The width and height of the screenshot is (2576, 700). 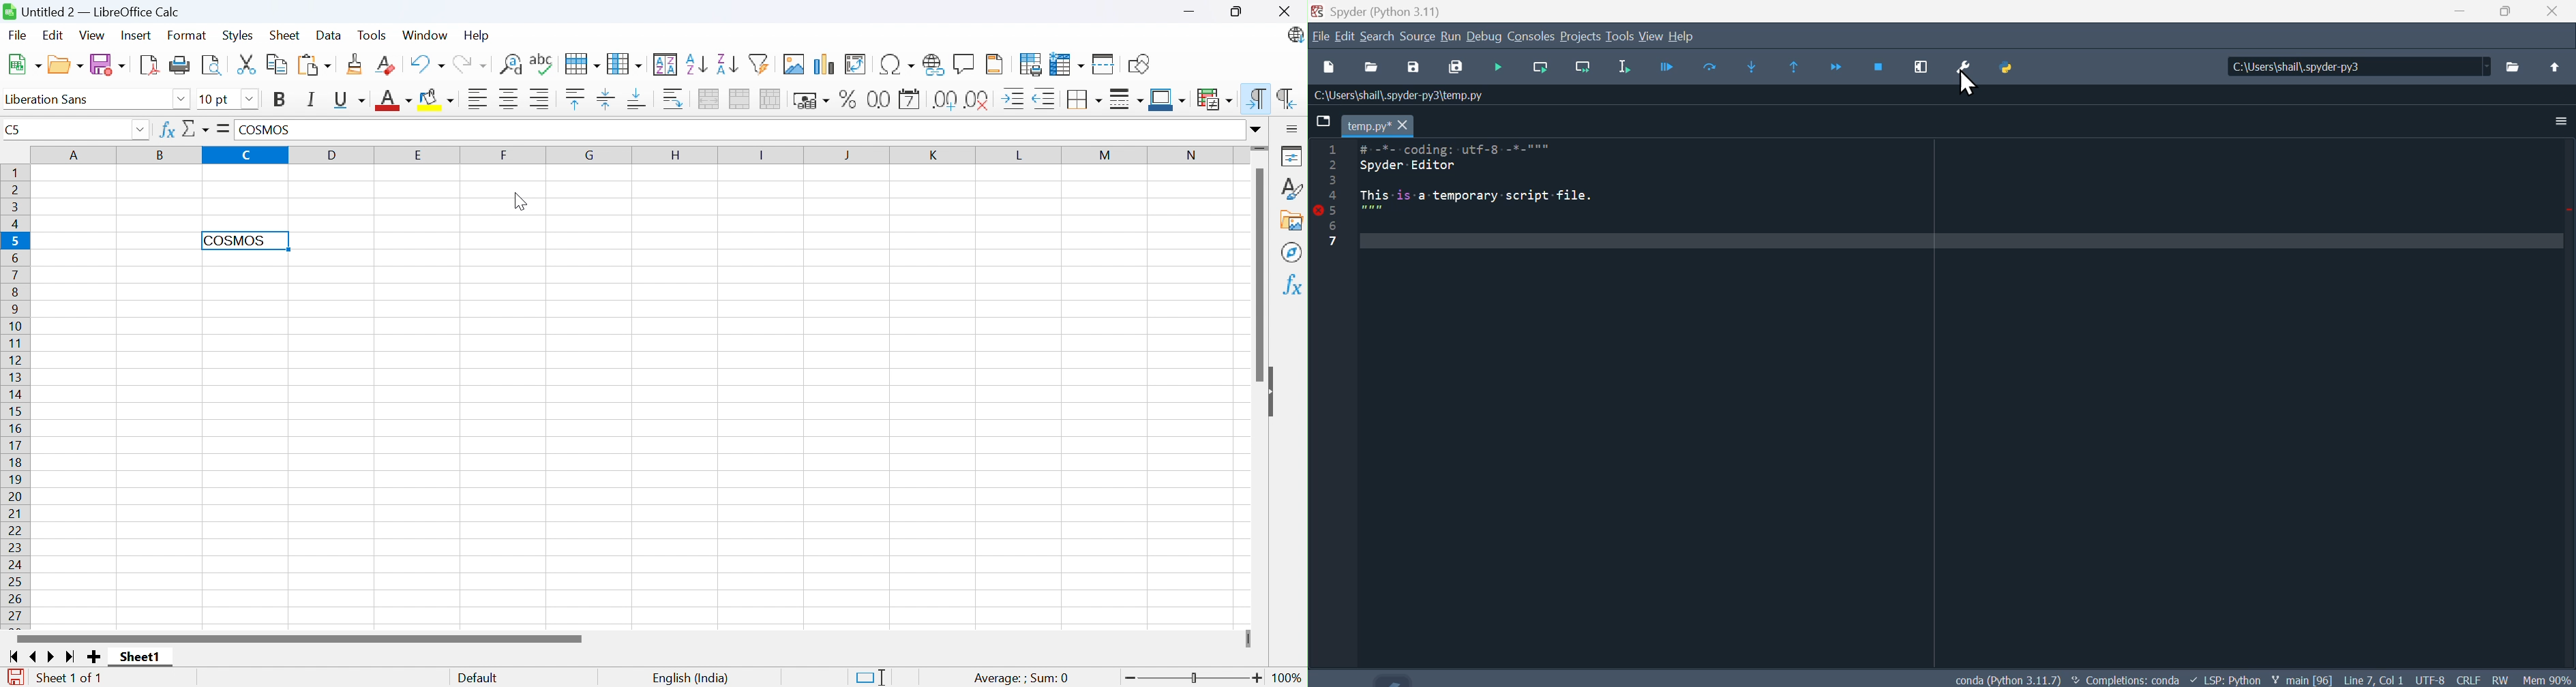 What do you see at coordinates (1711, 69) in the screenshot?
I see `Run cell` at bounding box center [1711, 69].